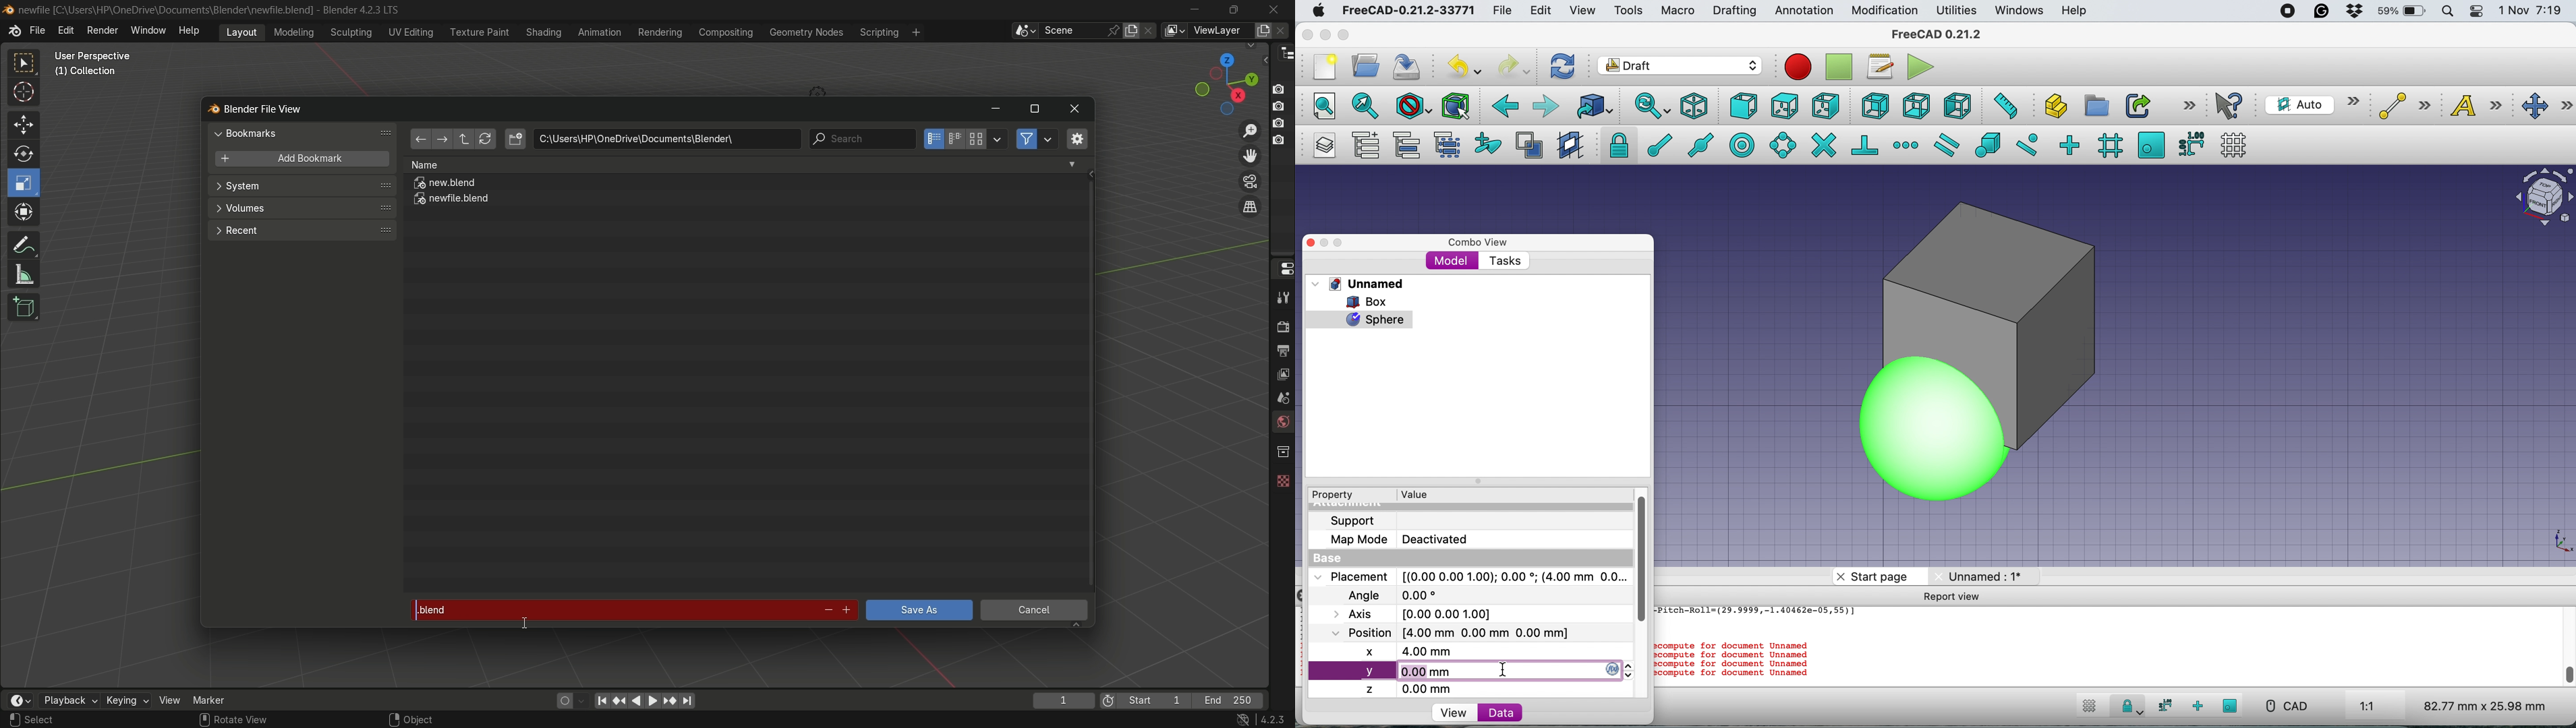 The width and height of the screenshot is (2576, 728). I want to click on base, so click(1331, 559).